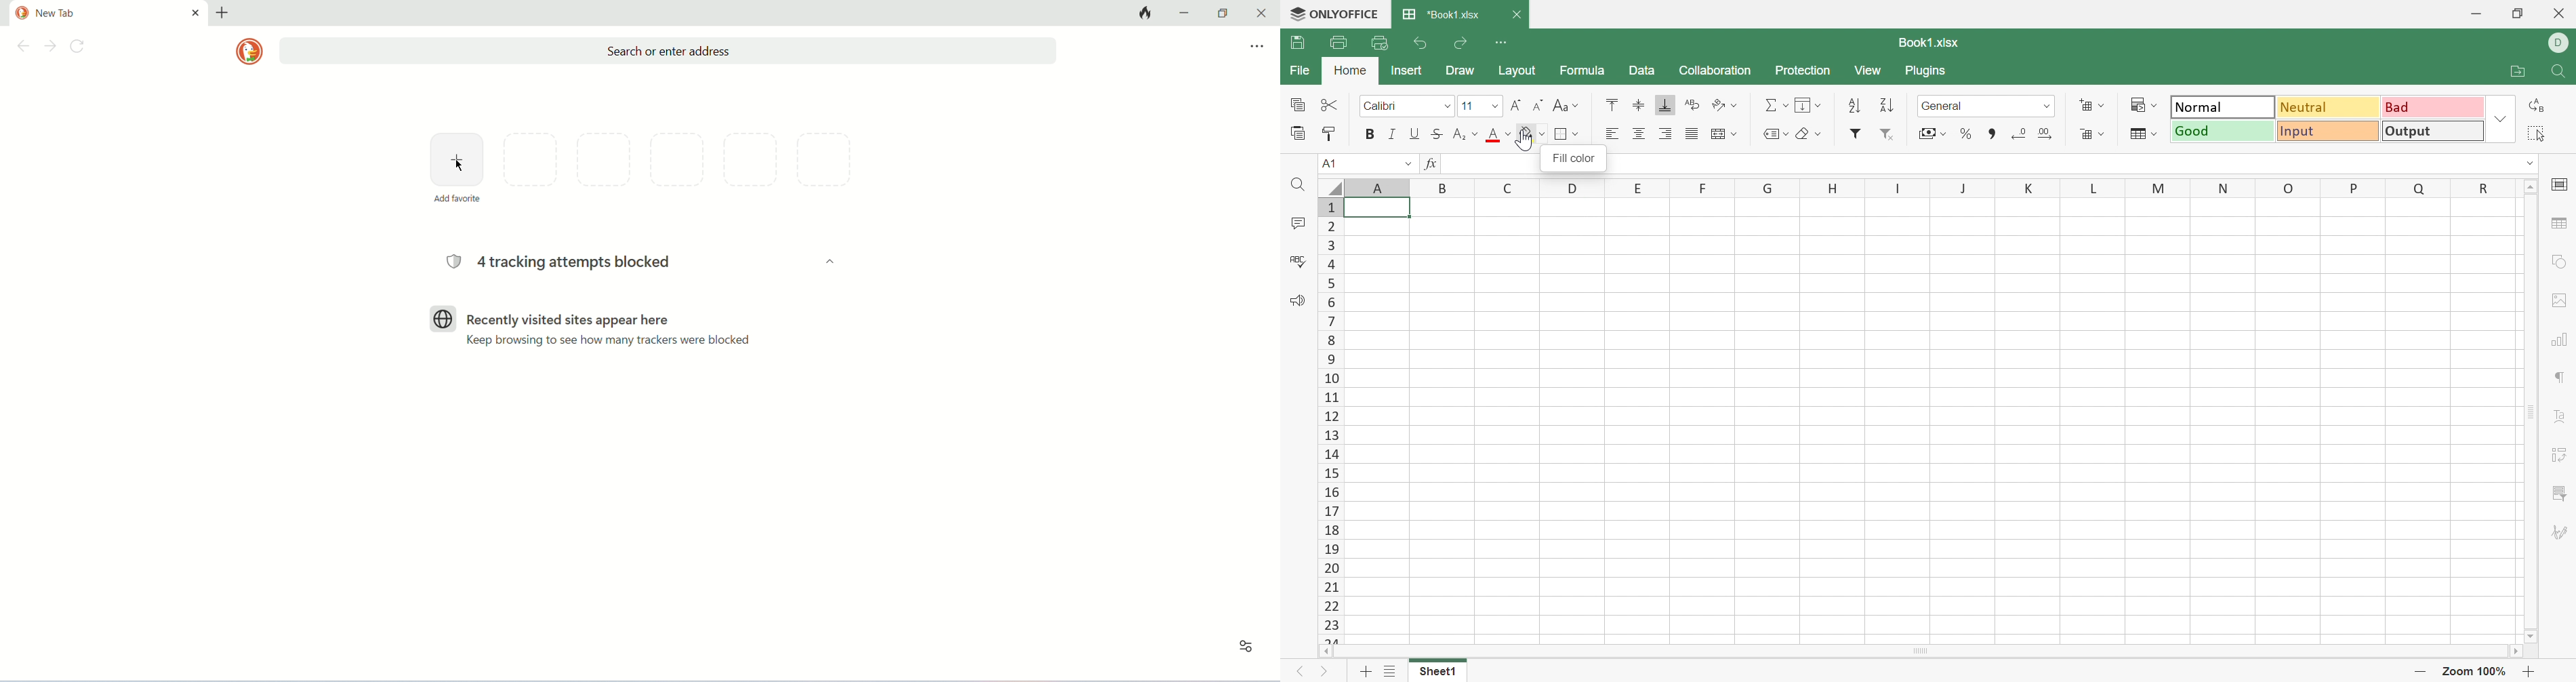 The height and width of the screenshot is (700, 2576). Describe the element at coordinates (1517, 70) in the screenshot. I see `Layout` at that location.